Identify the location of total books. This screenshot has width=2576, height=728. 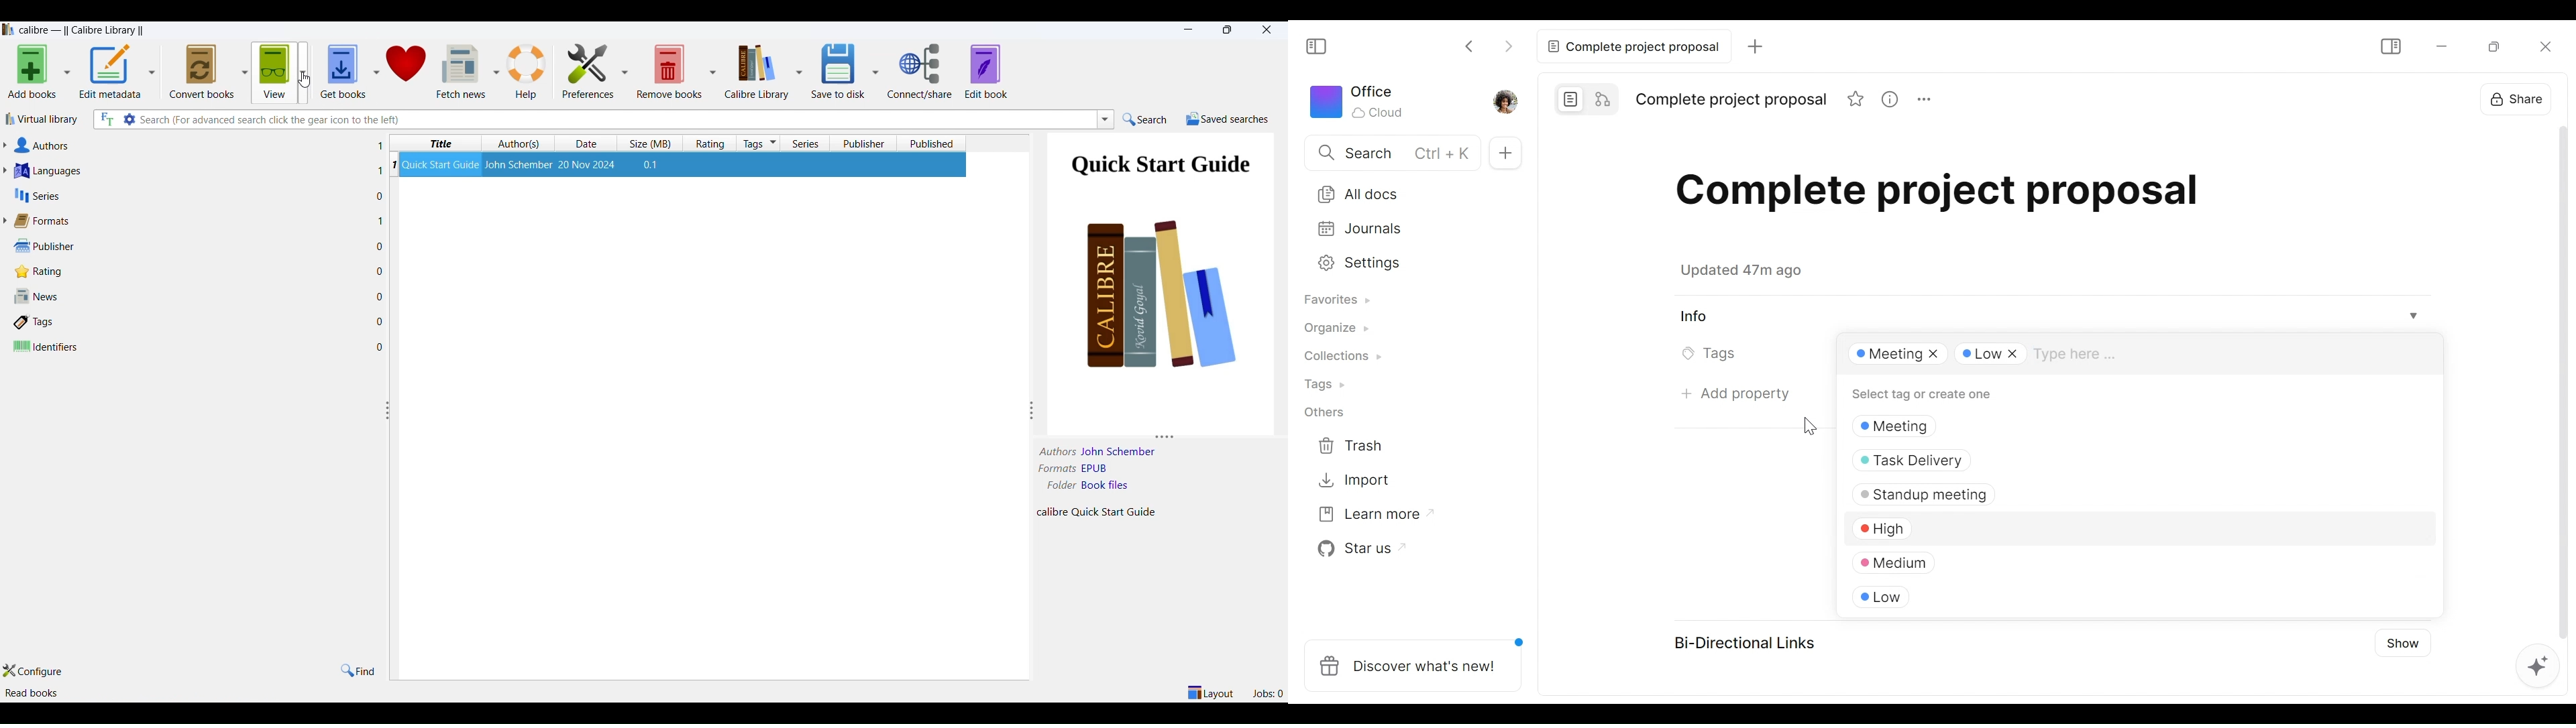
(198, 694).